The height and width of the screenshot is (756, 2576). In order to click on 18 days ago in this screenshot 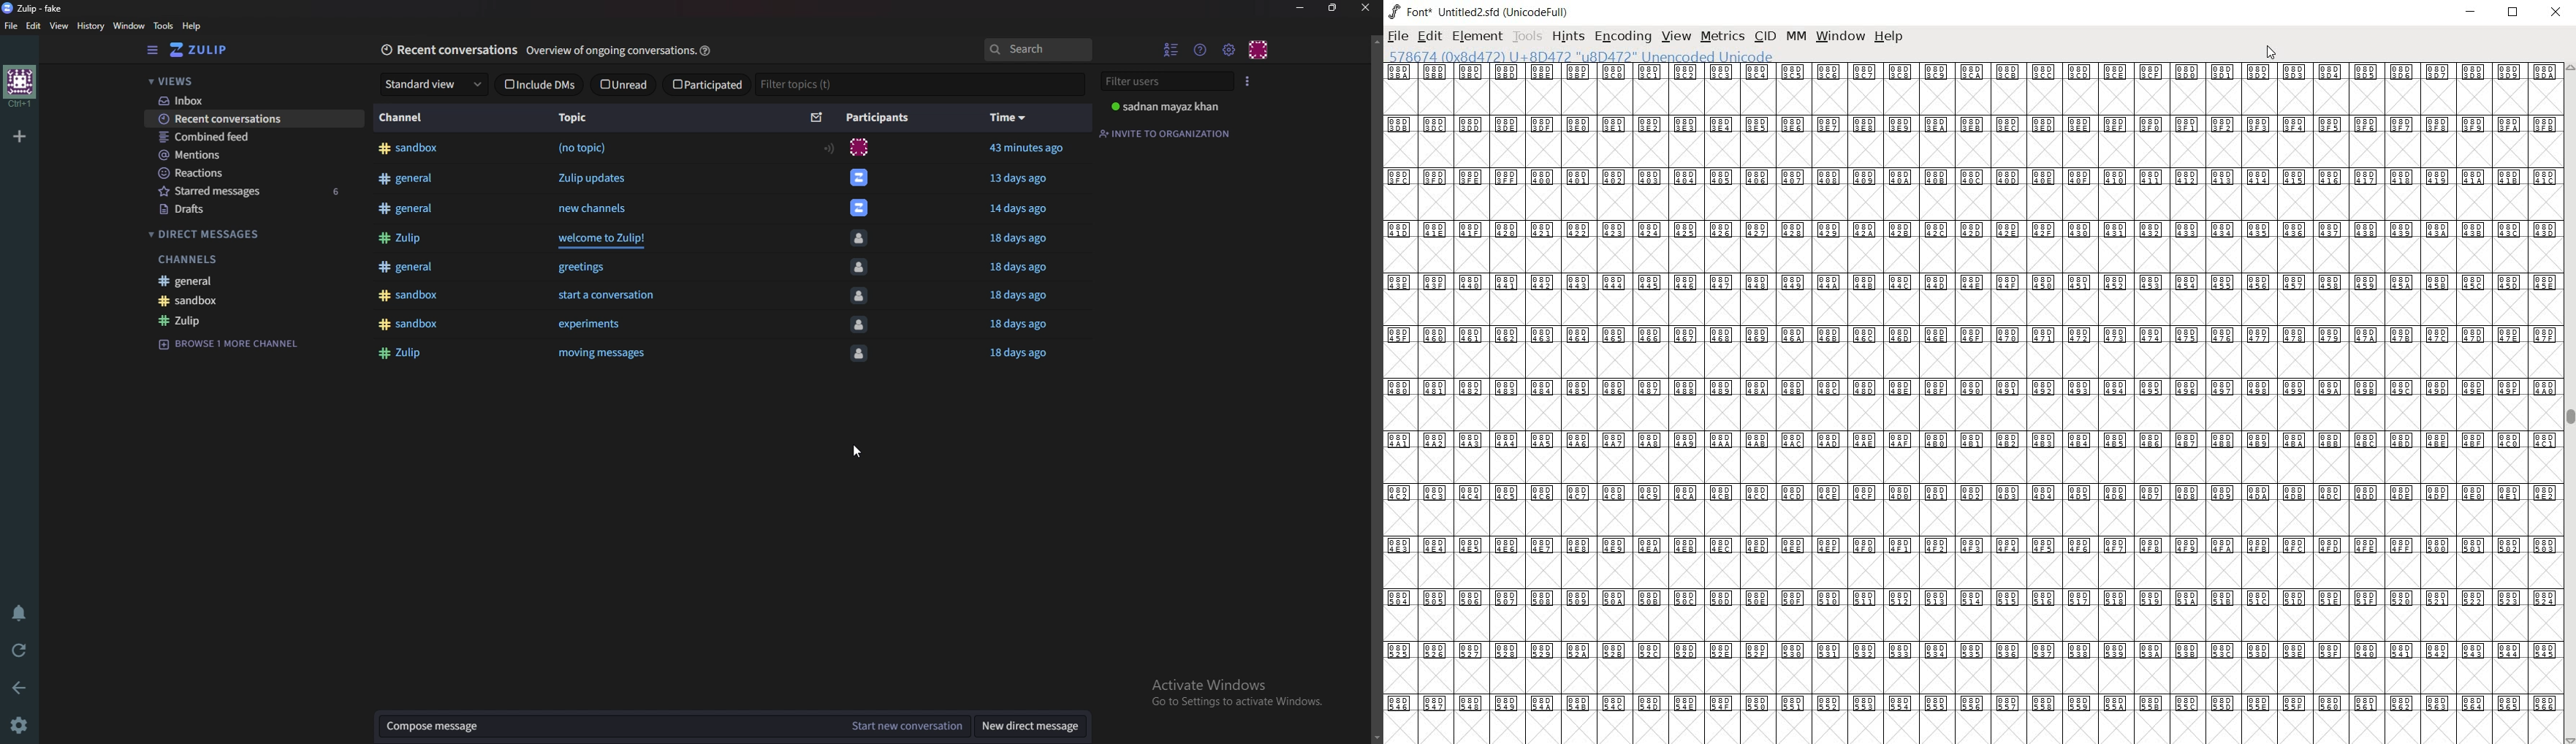, I will do `click(1023, 359)`.